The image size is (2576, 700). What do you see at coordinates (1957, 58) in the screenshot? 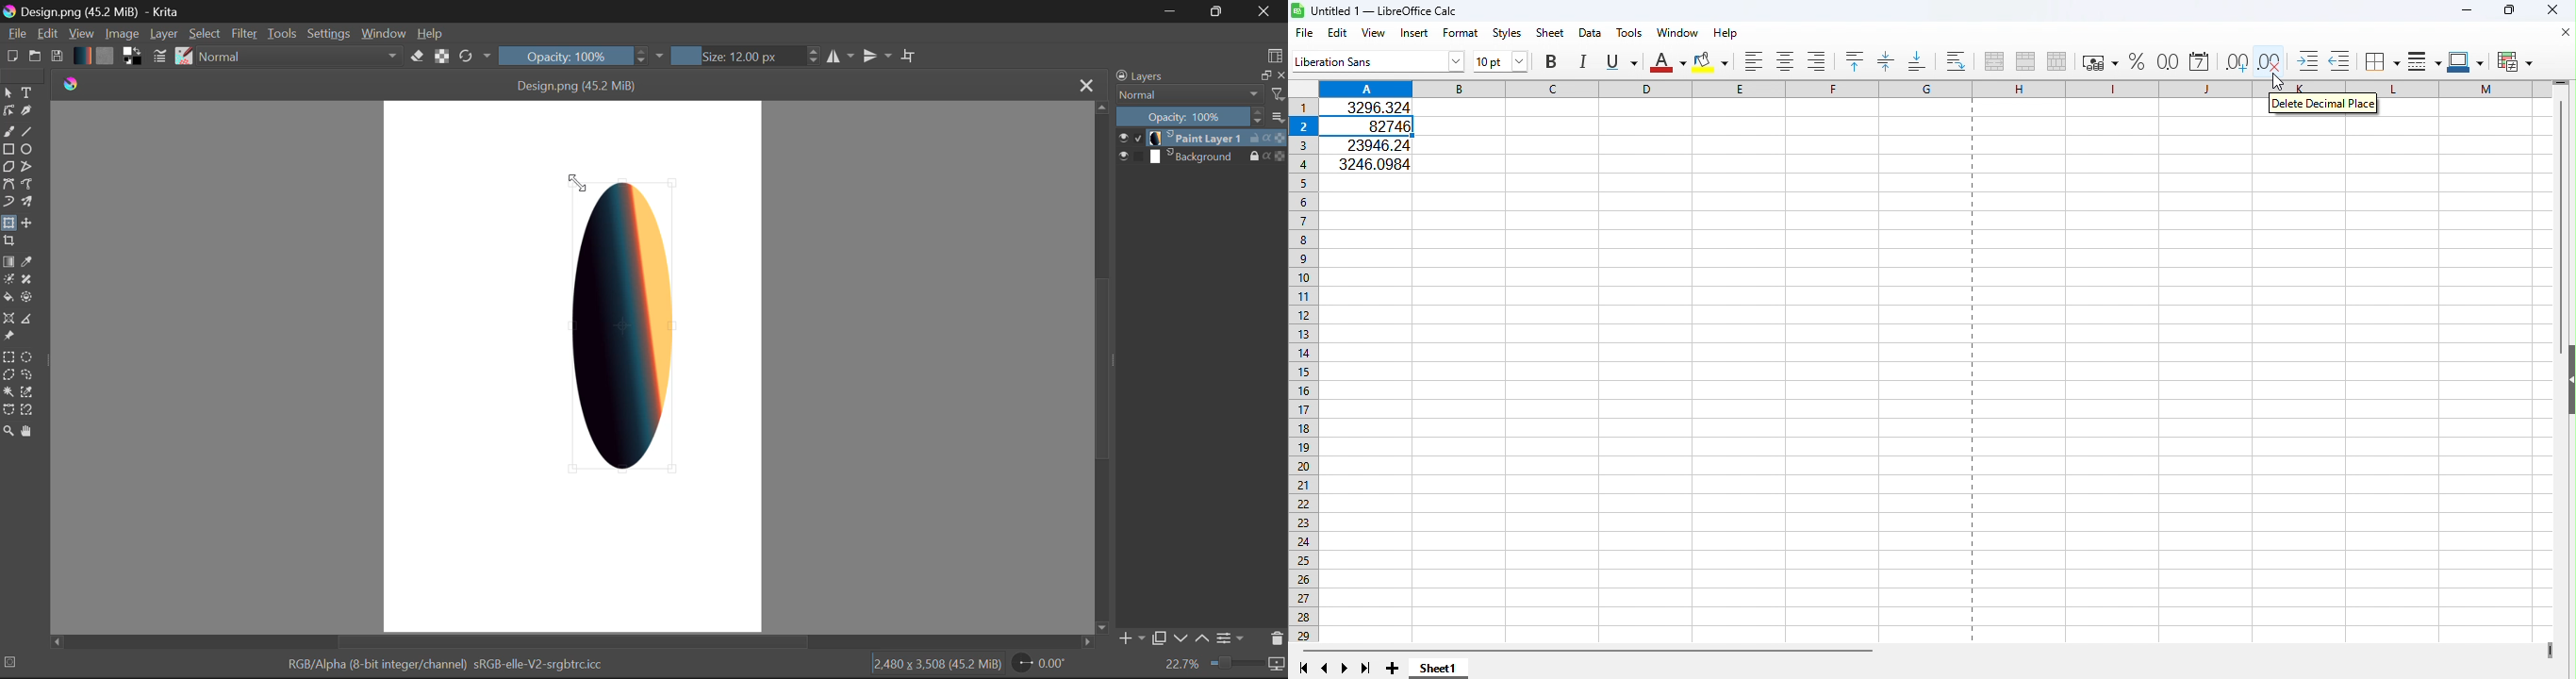
I see `Wrap text` at bounding box center [1957, 58].